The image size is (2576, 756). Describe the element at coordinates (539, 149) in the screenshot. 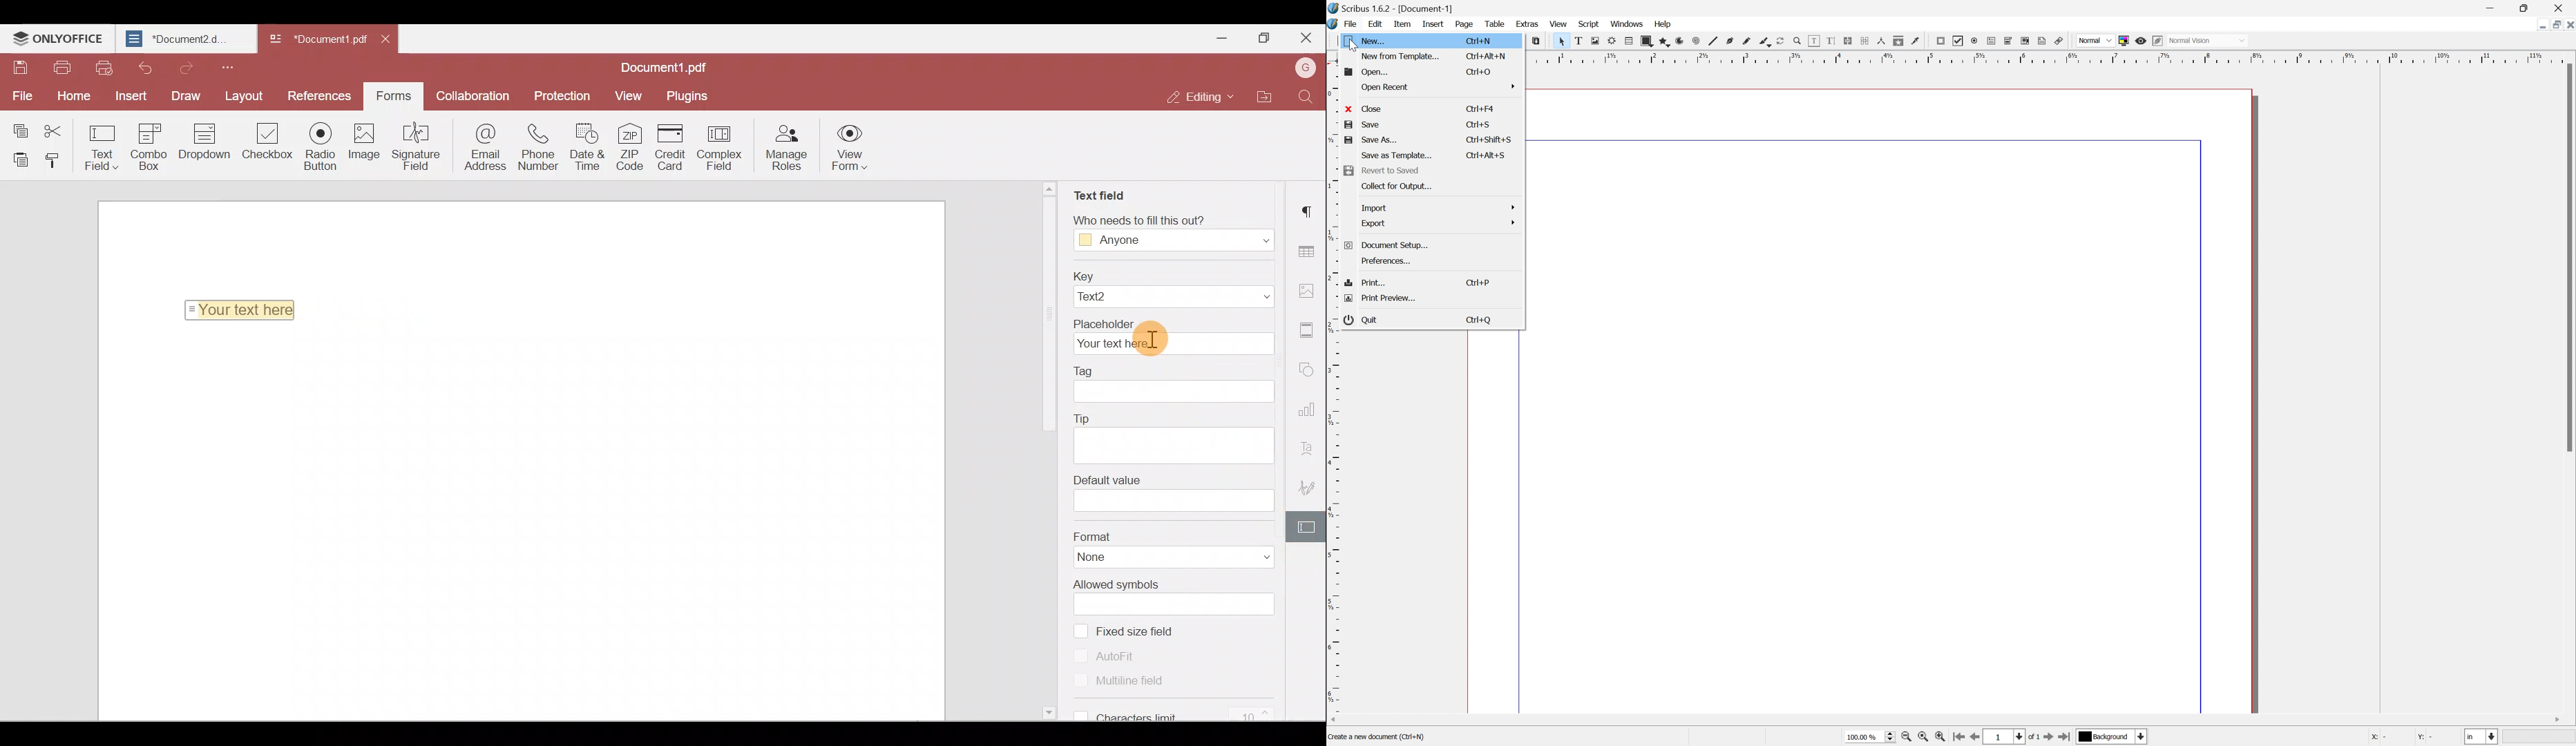

I see `Phone number` at that location.